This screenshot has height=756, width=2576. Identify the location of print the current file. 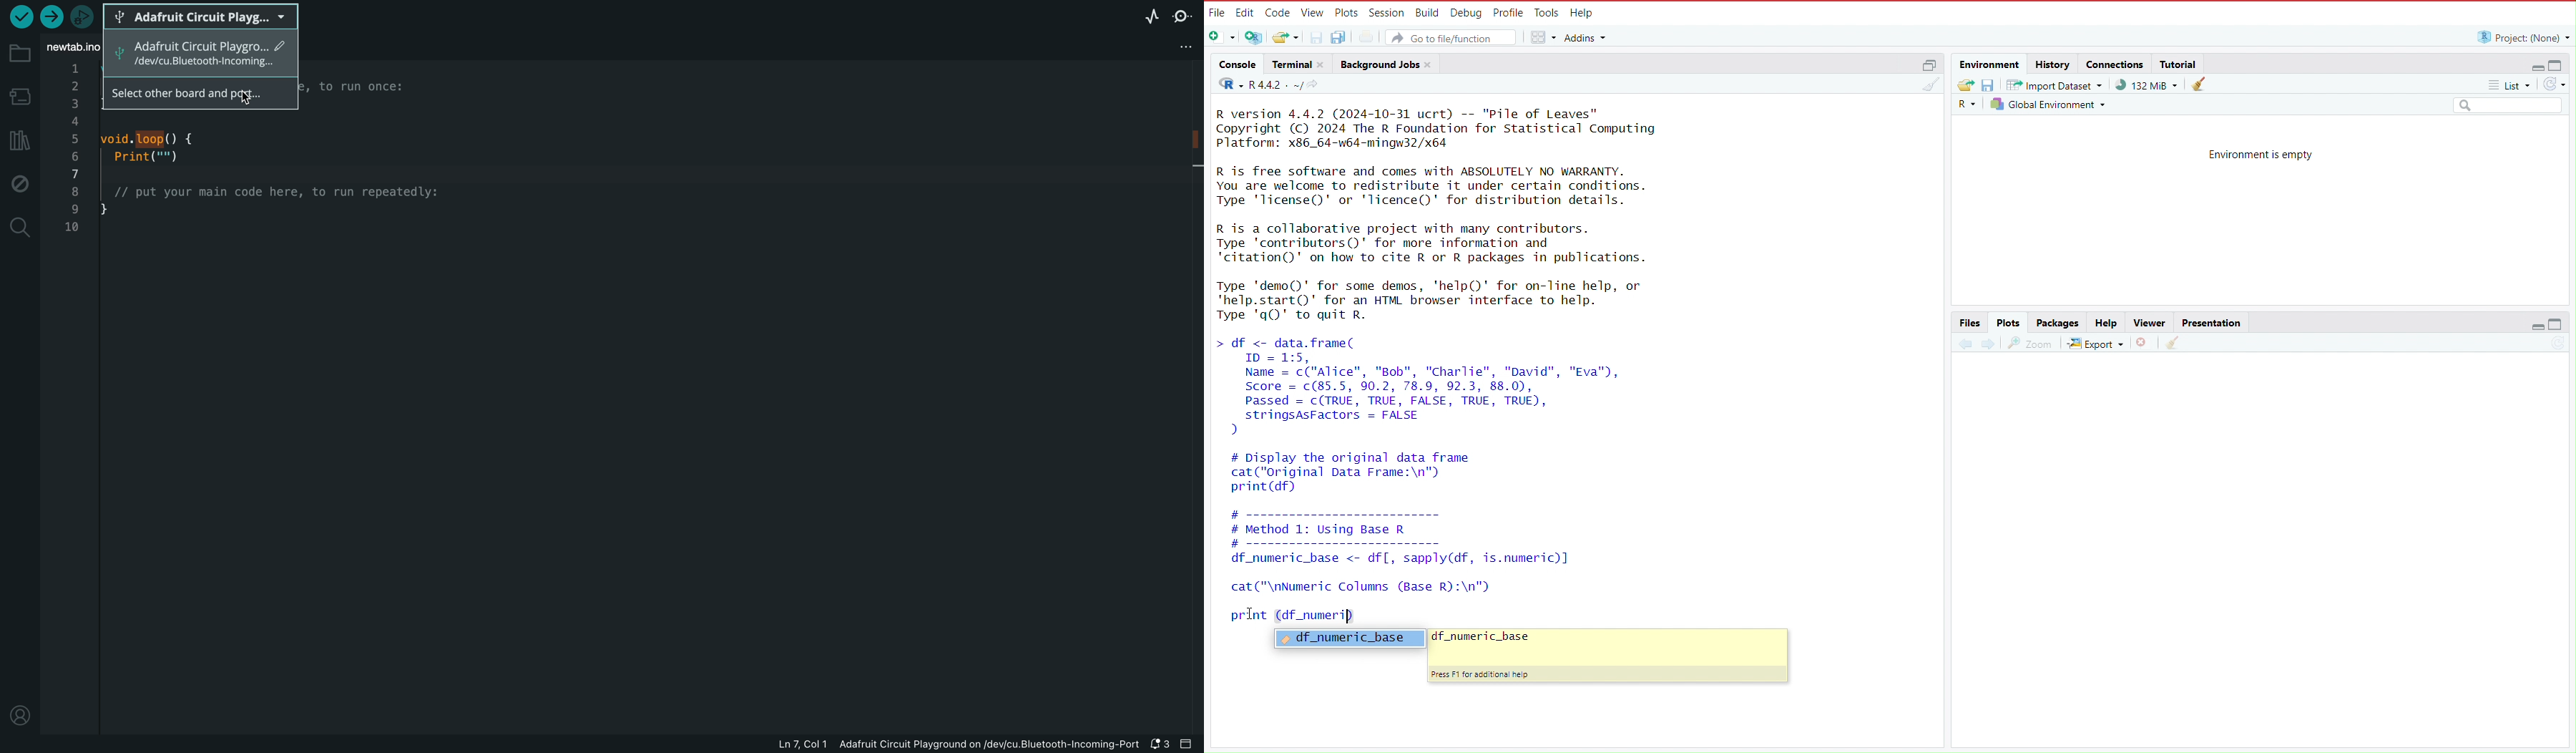
(1366, 38).